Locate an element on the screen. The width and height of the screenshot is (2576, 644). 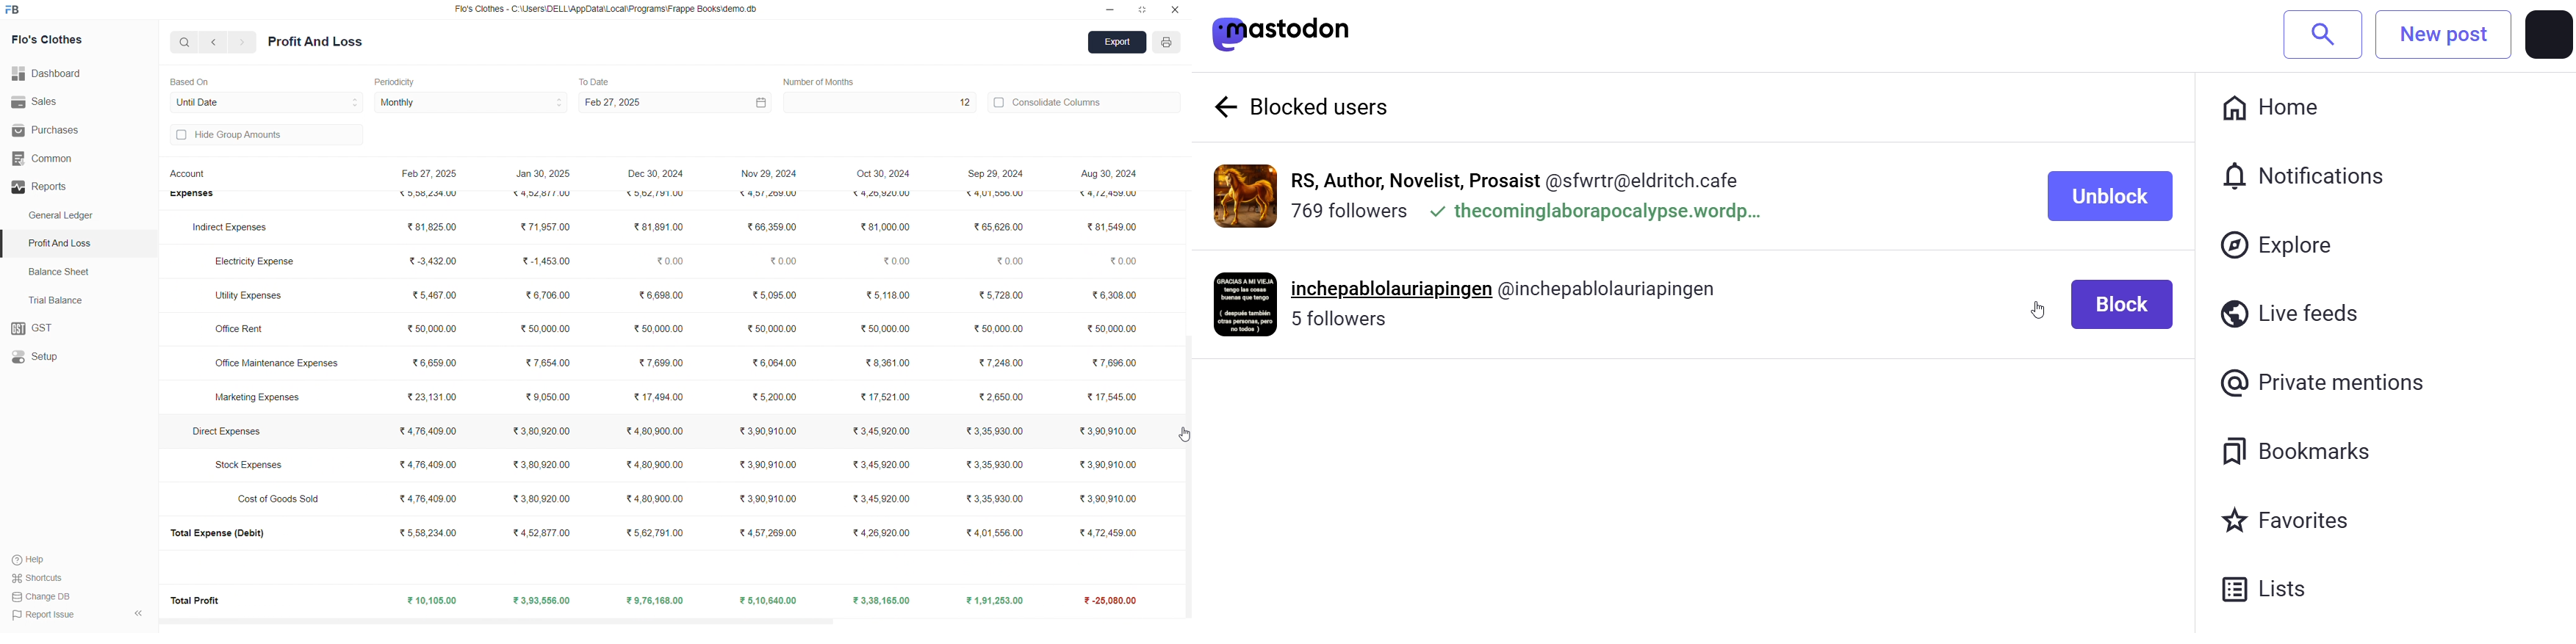
Expenses is located at coordinates (191, 195).